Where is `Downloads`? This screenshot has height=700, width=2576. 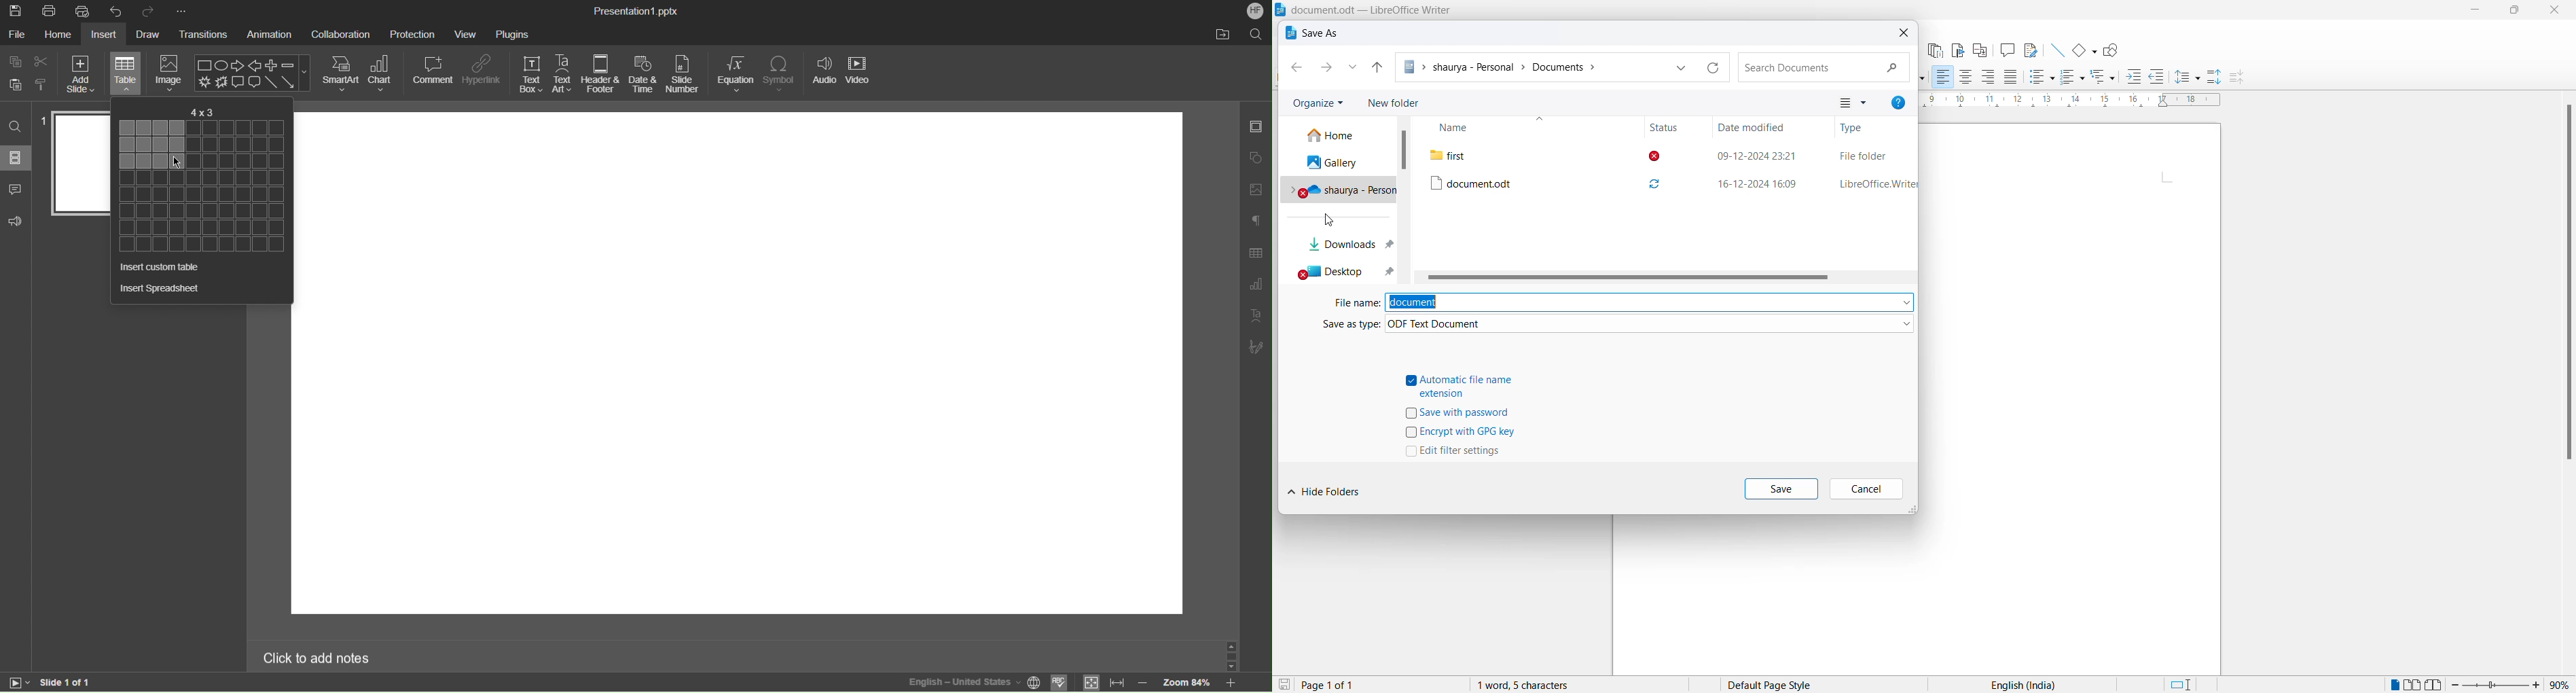 Downloads is located at coordinates (1349, 248).